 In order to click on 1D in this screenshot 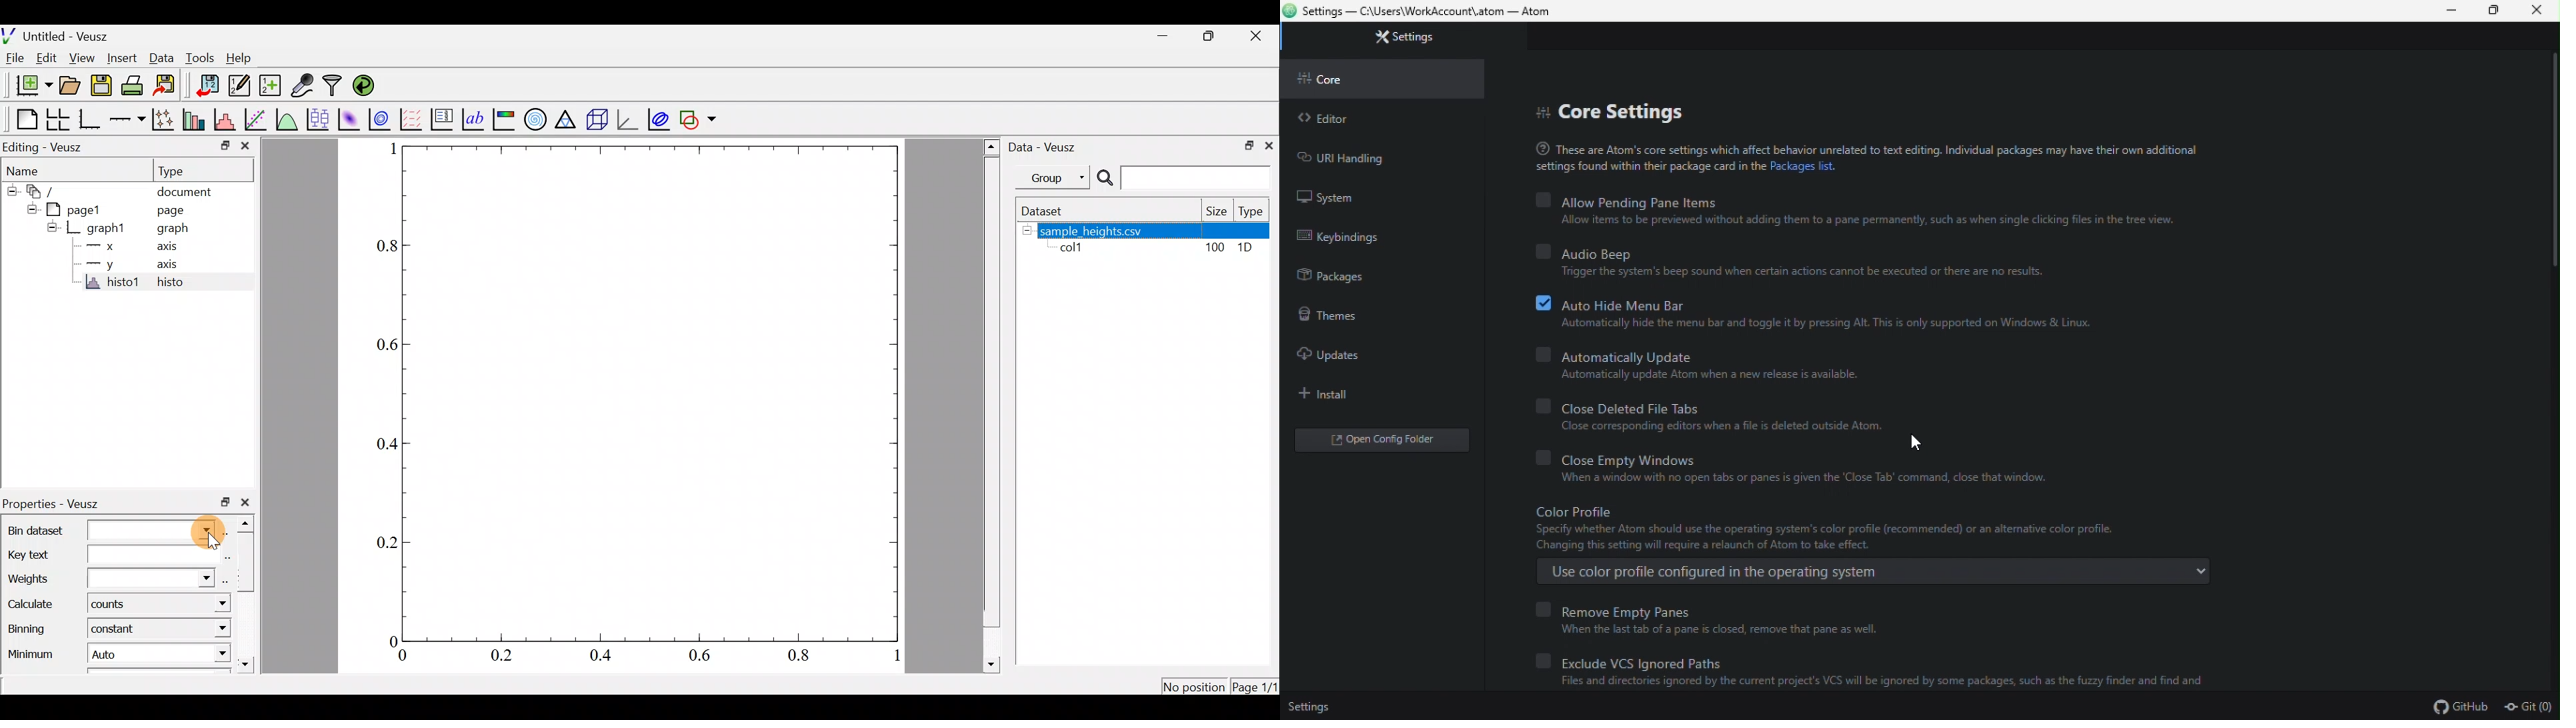, I will do `click(1247, 249)`.